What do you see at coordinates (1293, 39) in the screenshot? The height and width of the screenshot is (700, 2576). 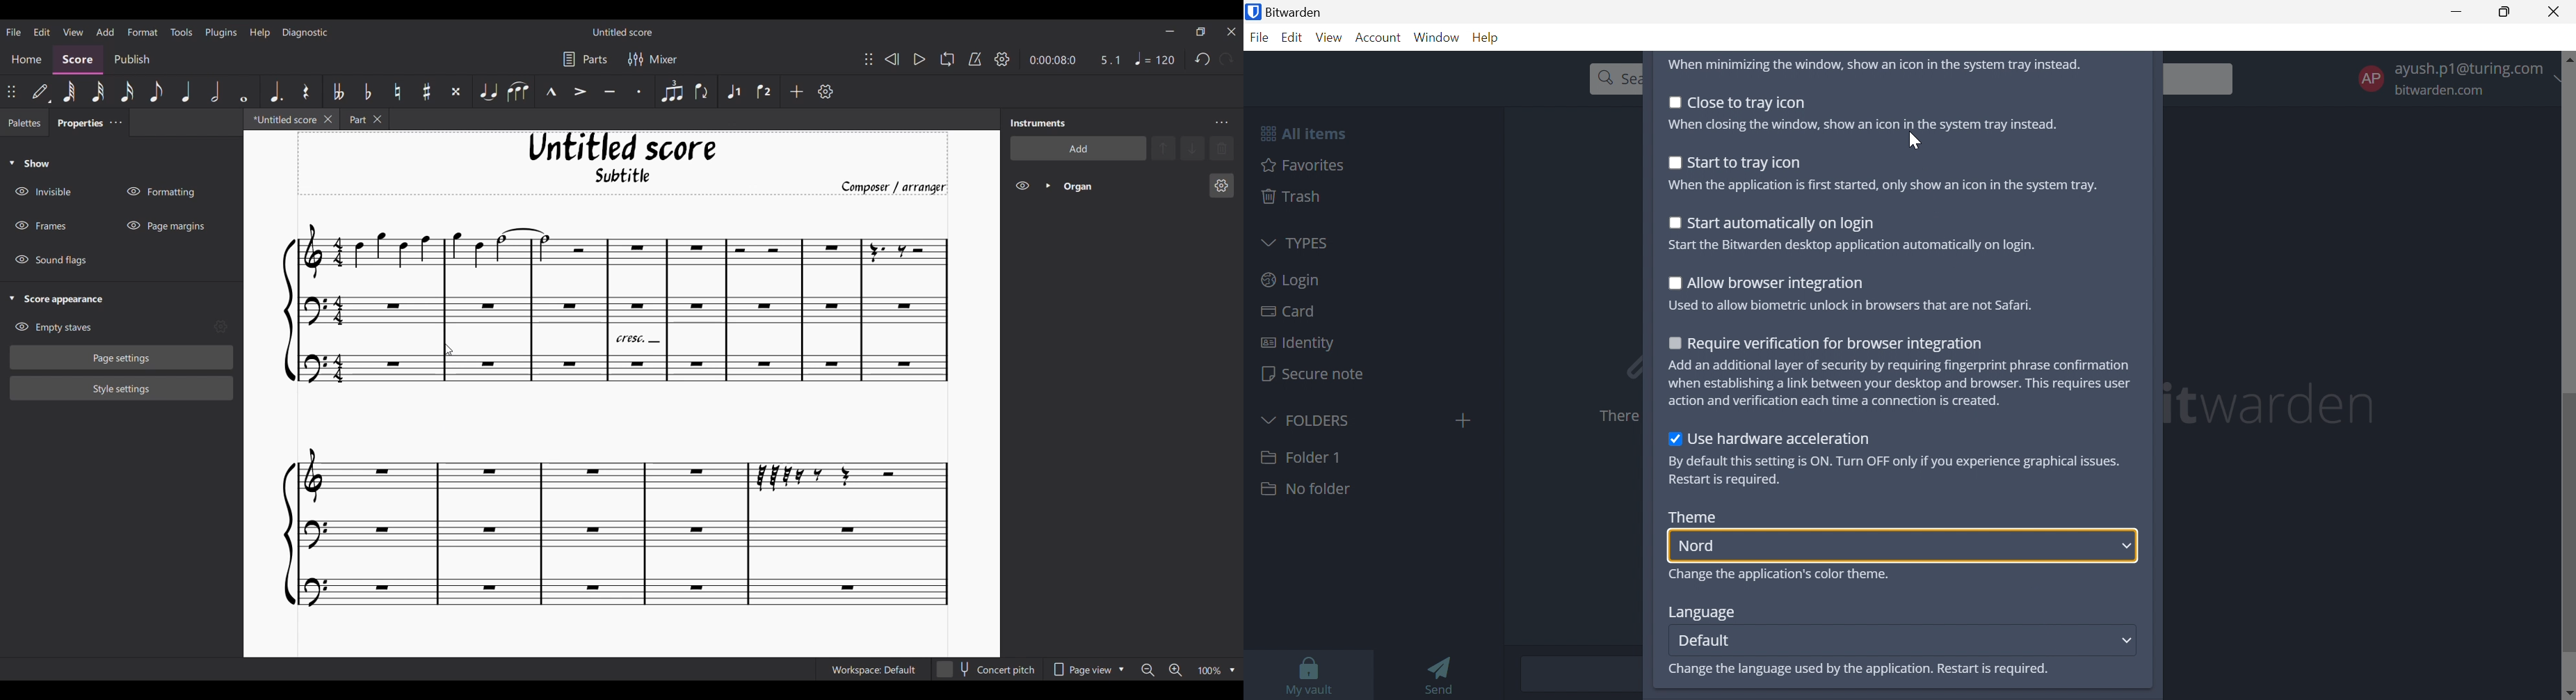 I see `Edit` at bounding box center [1293, 39].